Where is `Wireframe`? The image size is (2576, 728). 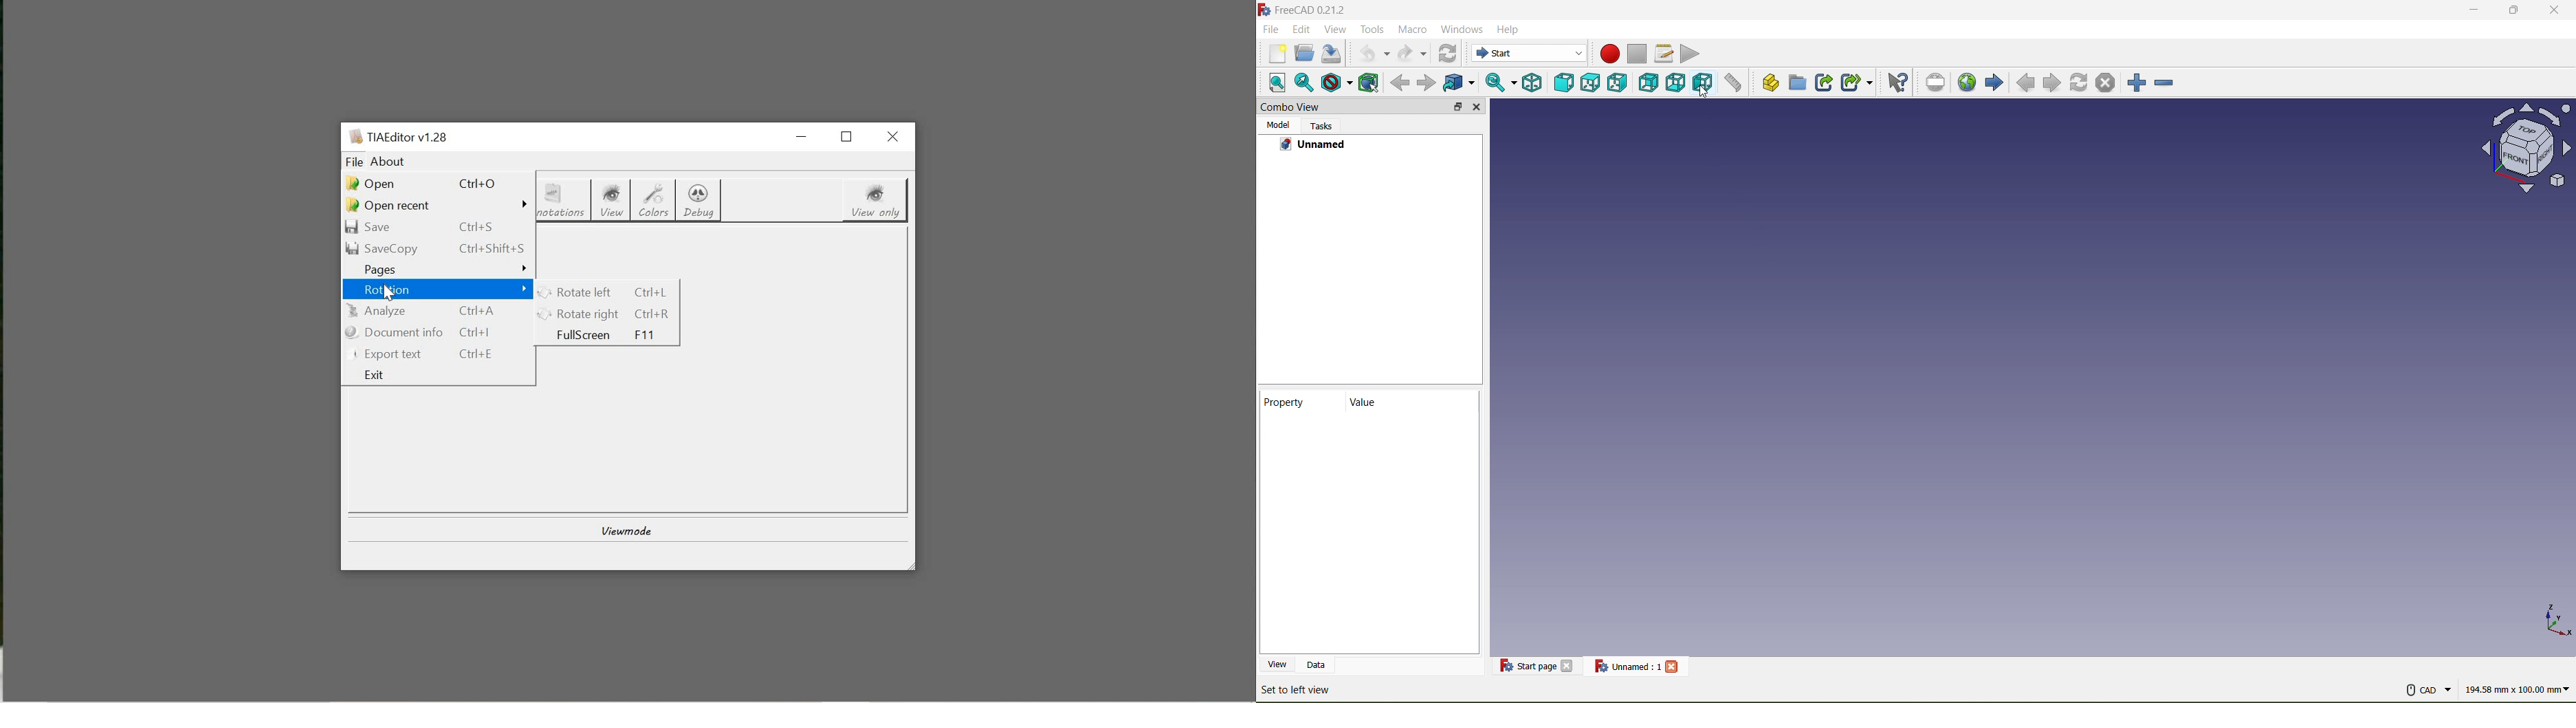 Wireframe is located at coordinates (1368, 82).